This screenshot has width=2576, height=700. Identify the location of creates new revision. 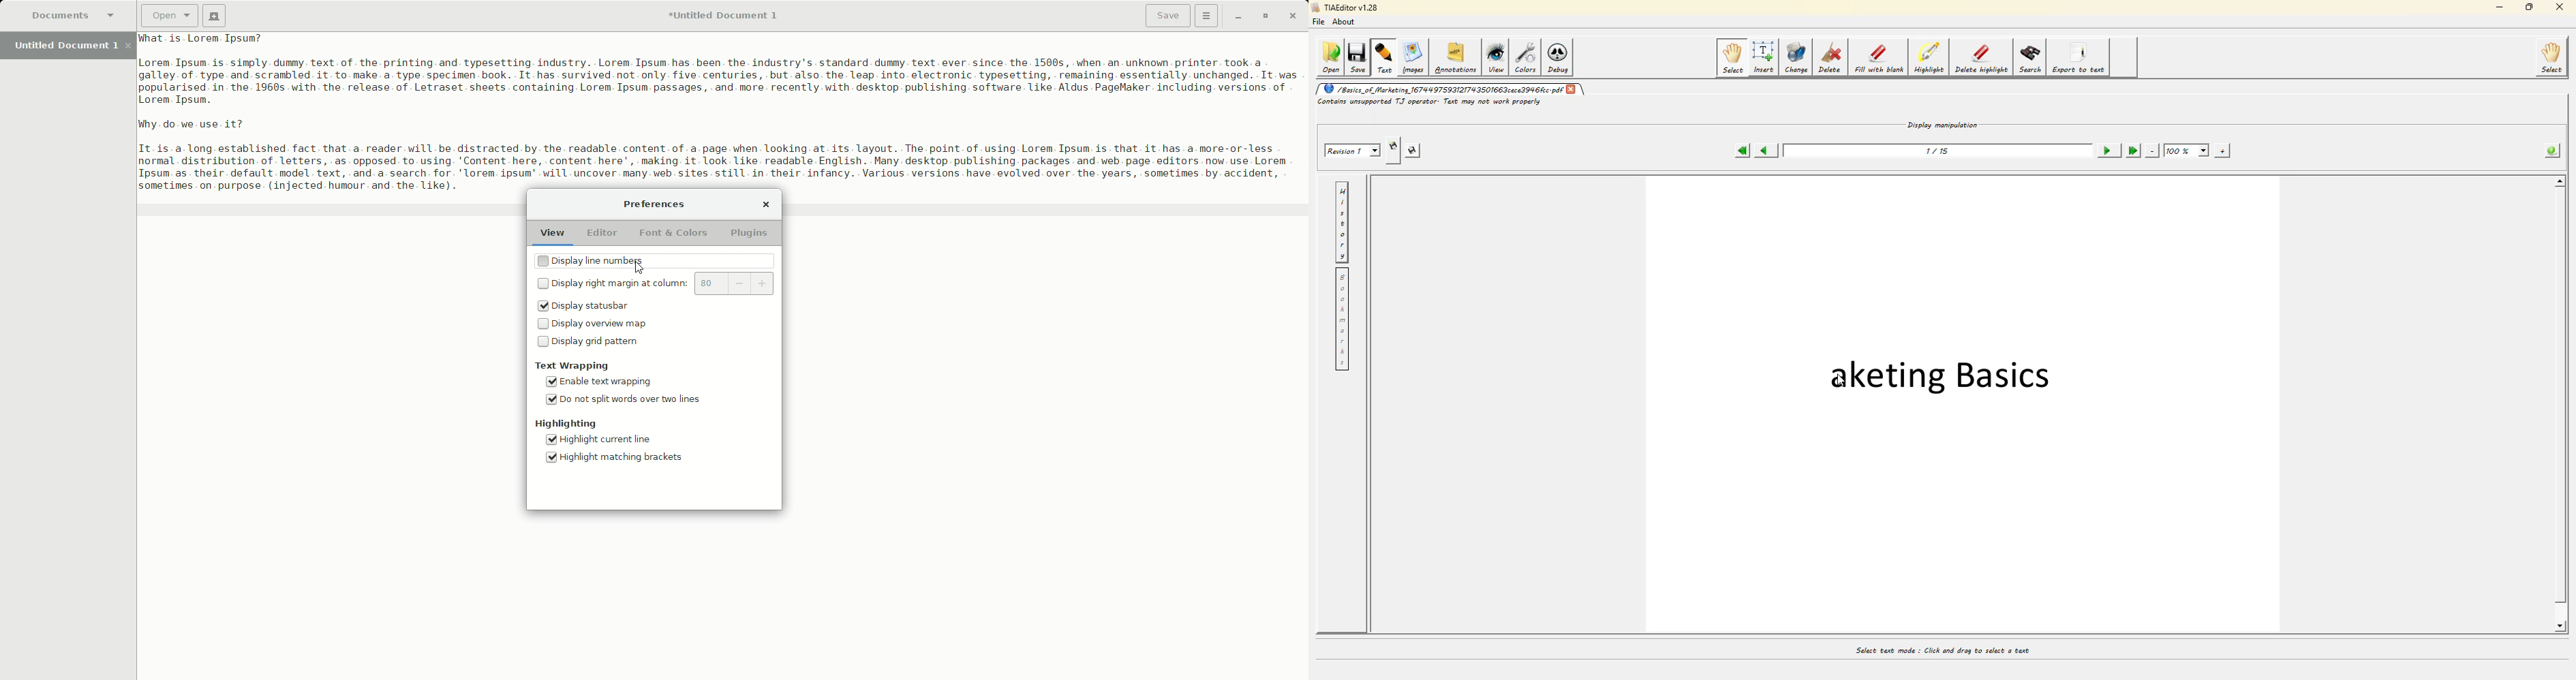
(1394, 145).